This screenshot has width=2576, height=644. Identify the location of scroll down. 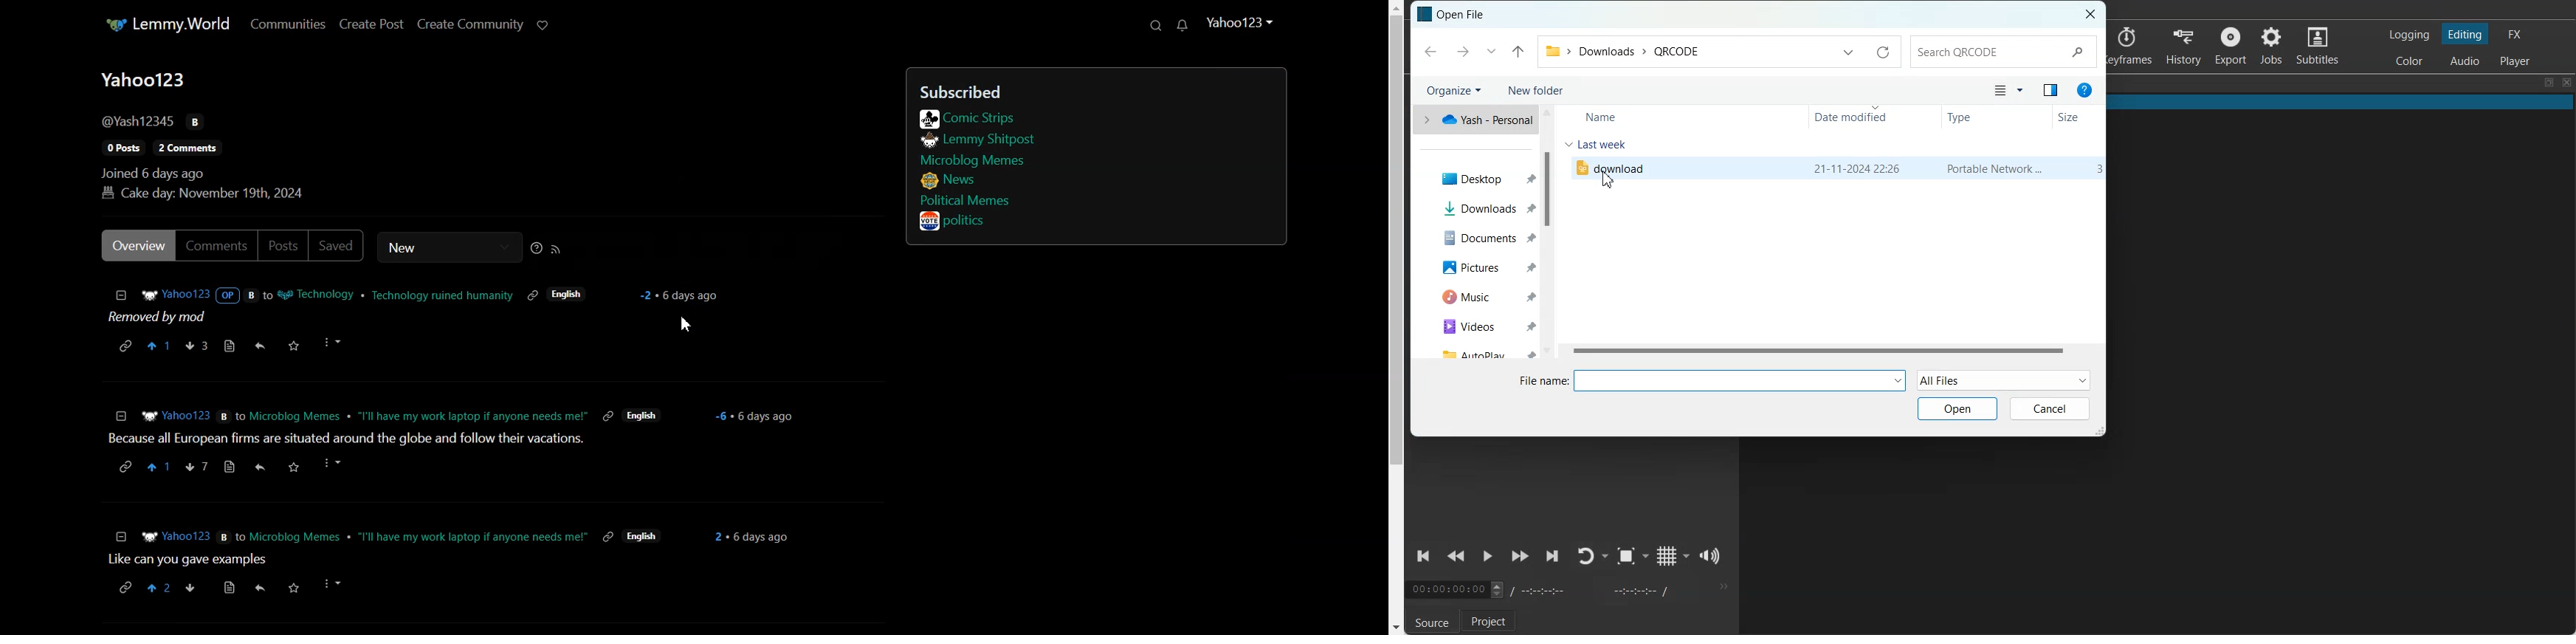
(1549, 350).